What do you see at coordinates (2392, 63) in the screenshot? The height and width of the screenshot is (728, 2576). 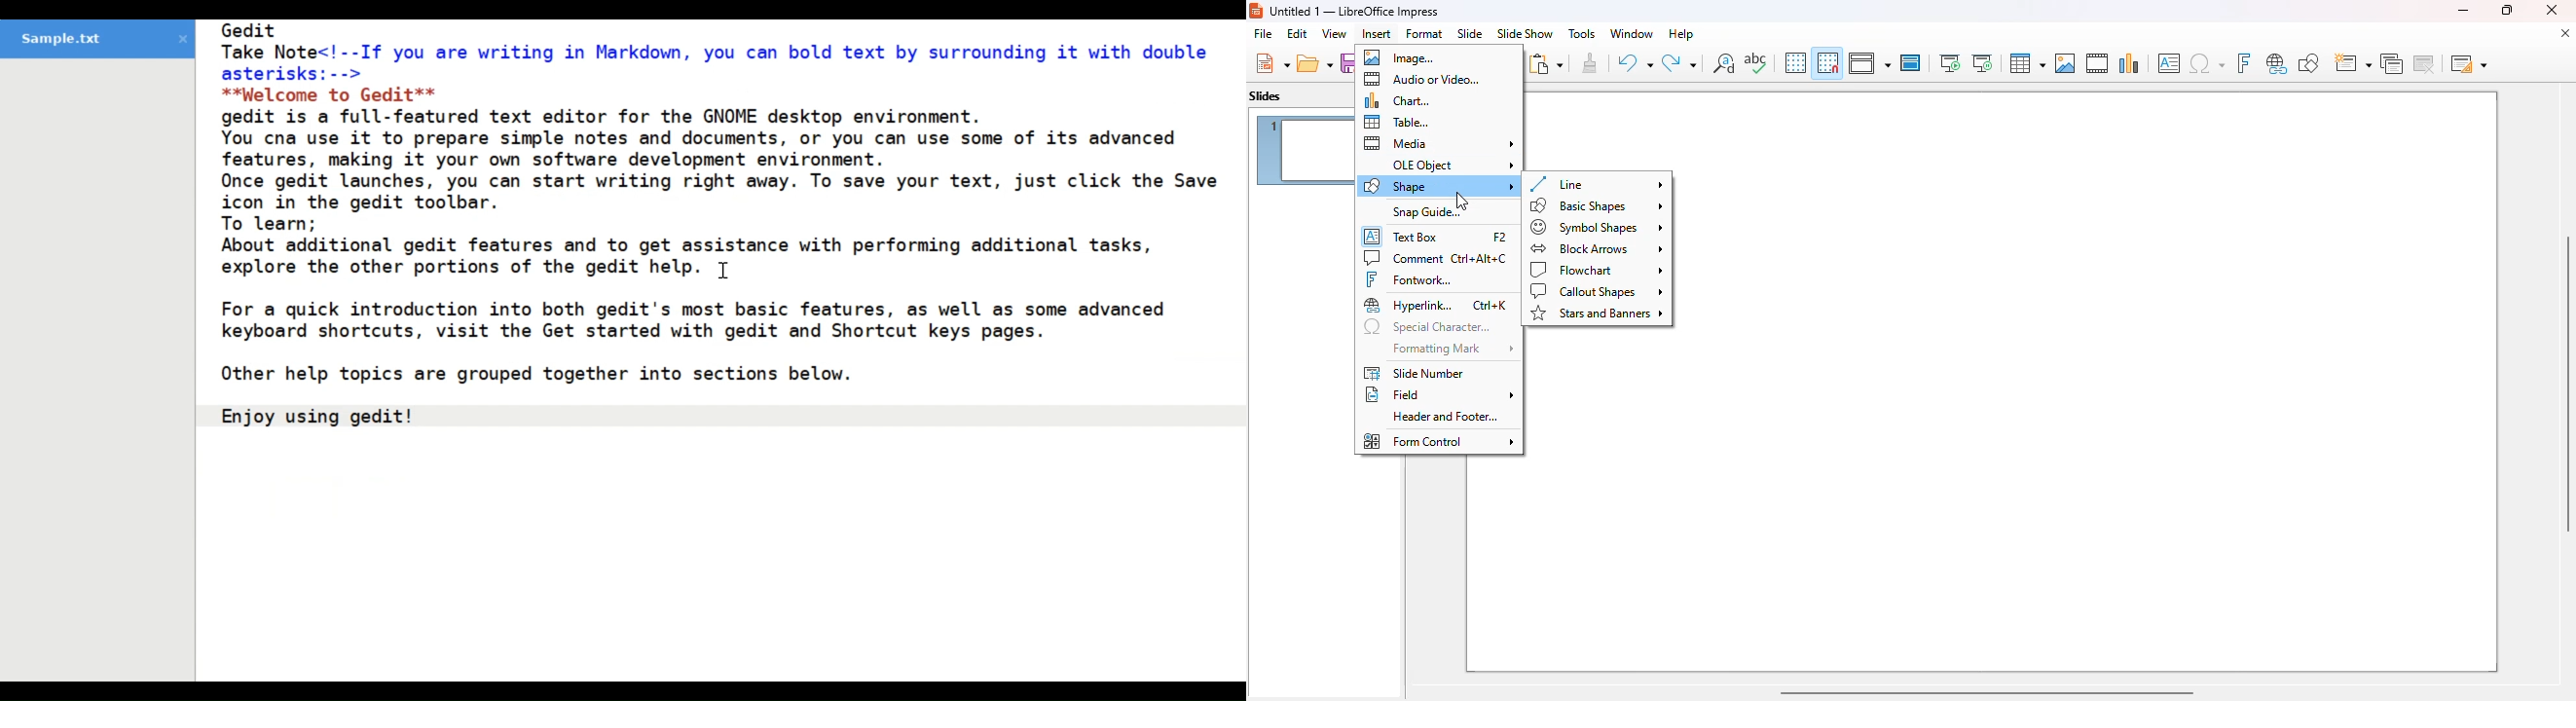 I see `duplicate slide` at bounding box center [2392, 63].